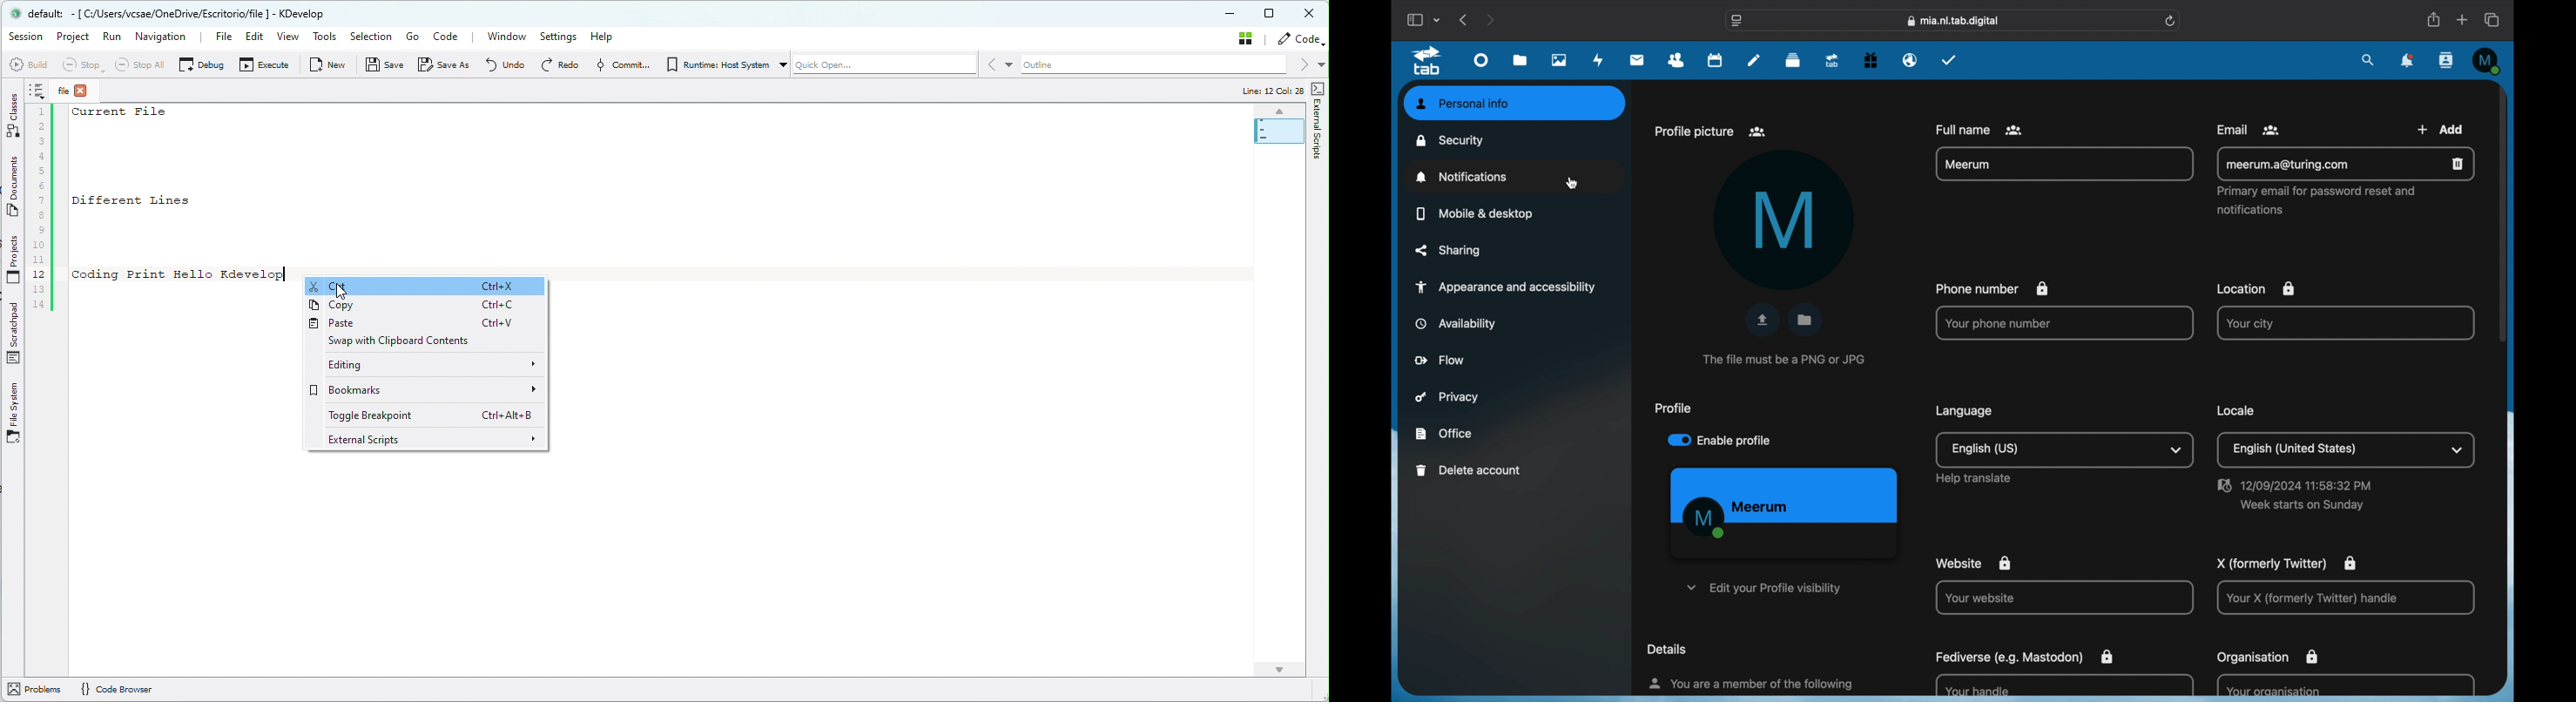  I want to click on fediverse, so click(2026, 655).